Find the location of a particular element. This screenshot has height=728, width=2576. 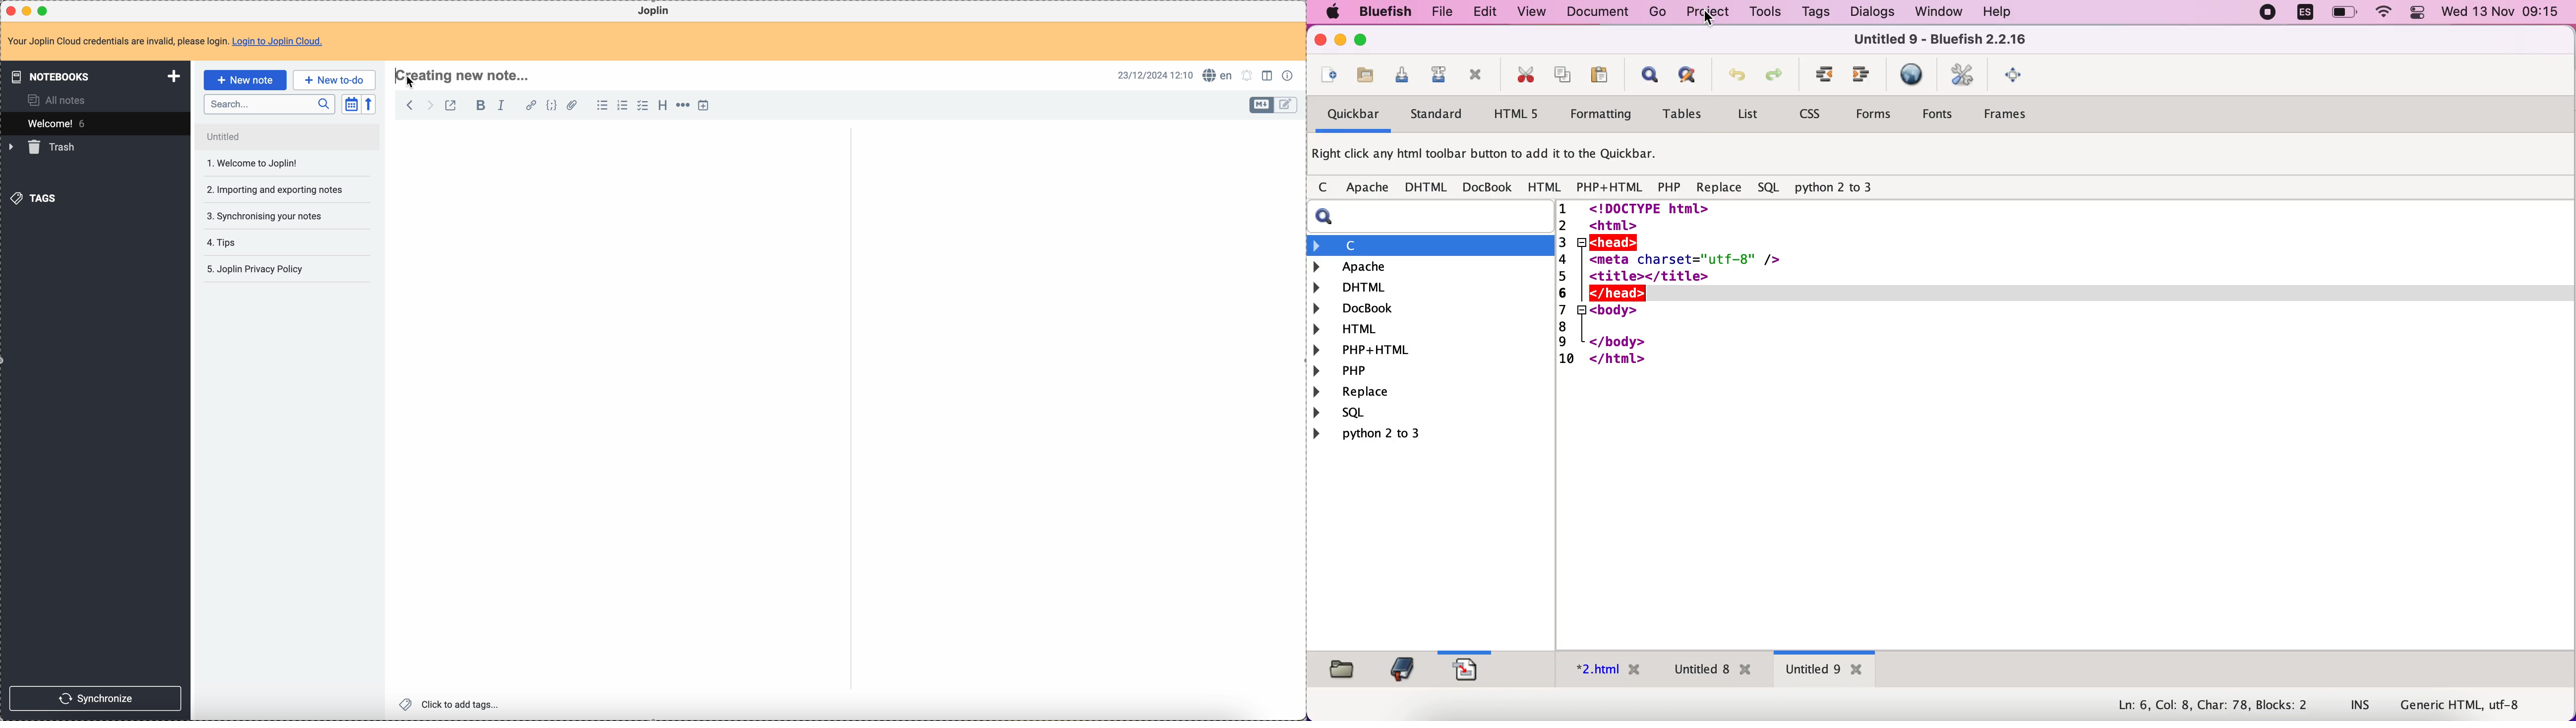

maximize is located at coordinates (44, 11).